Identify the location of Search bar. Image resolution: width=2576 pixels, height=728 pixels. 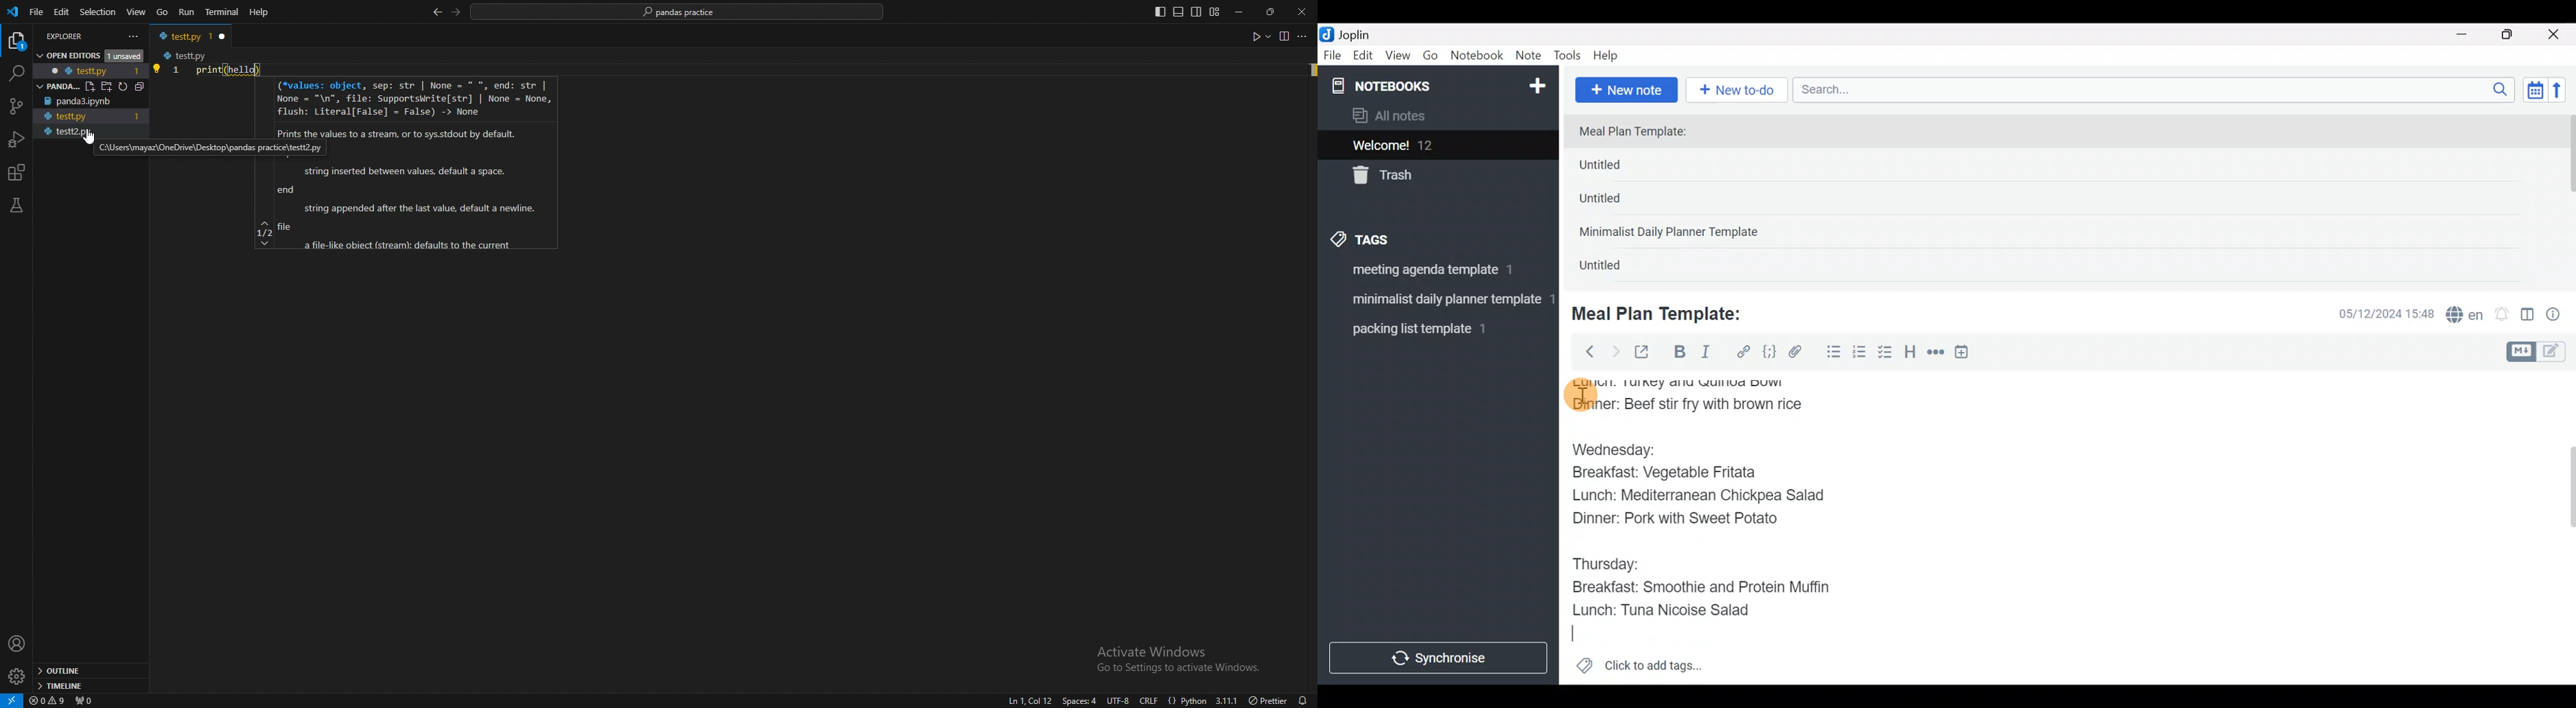
(2157, 88).